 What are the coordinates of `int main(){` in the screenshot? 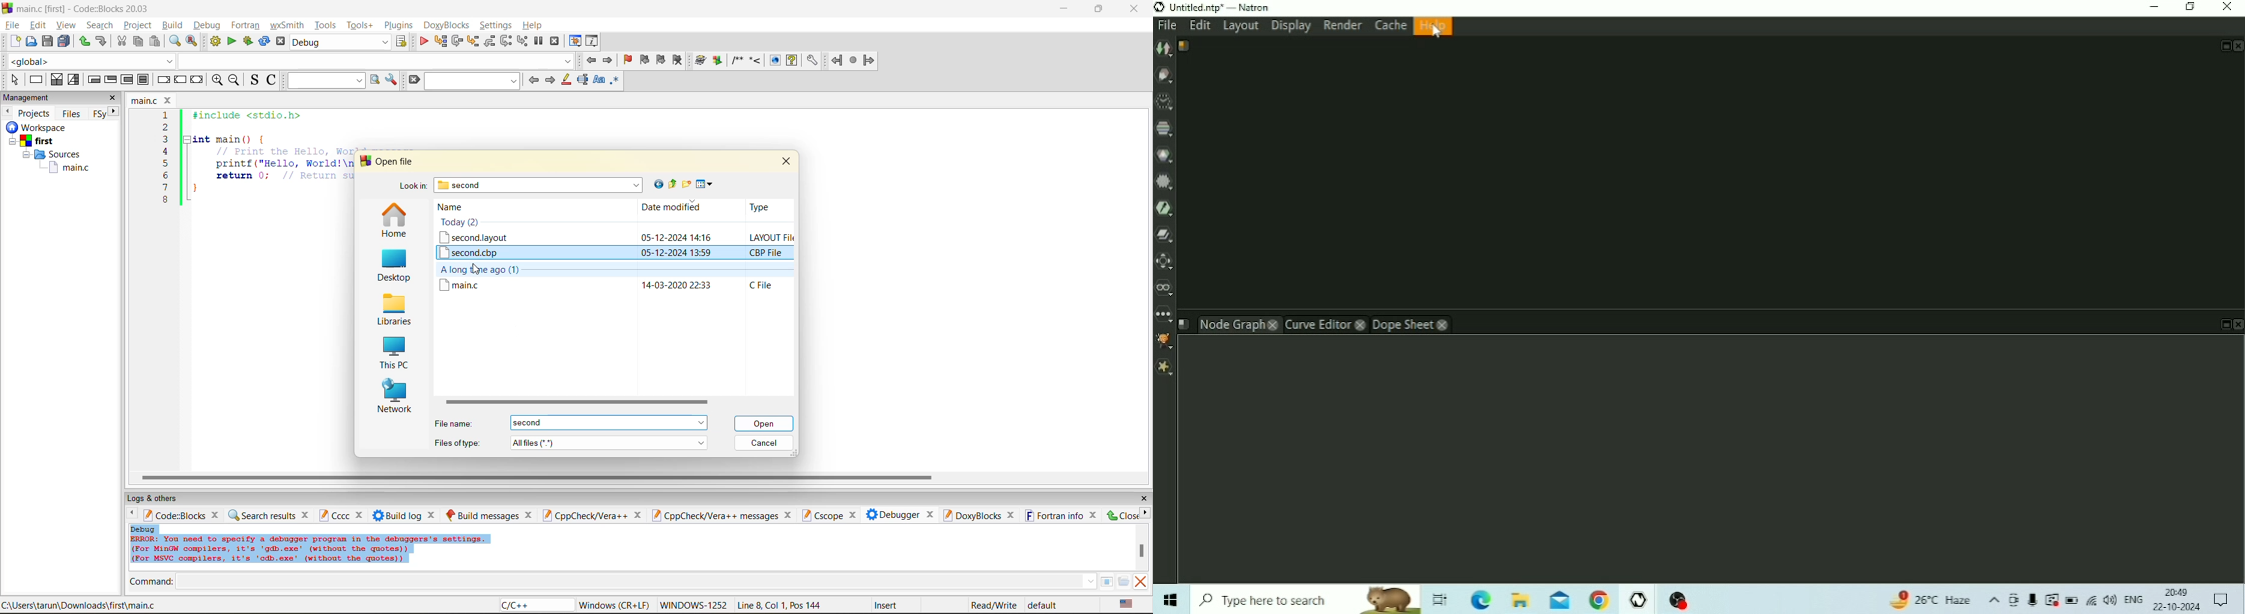 It's located at (238, 139).